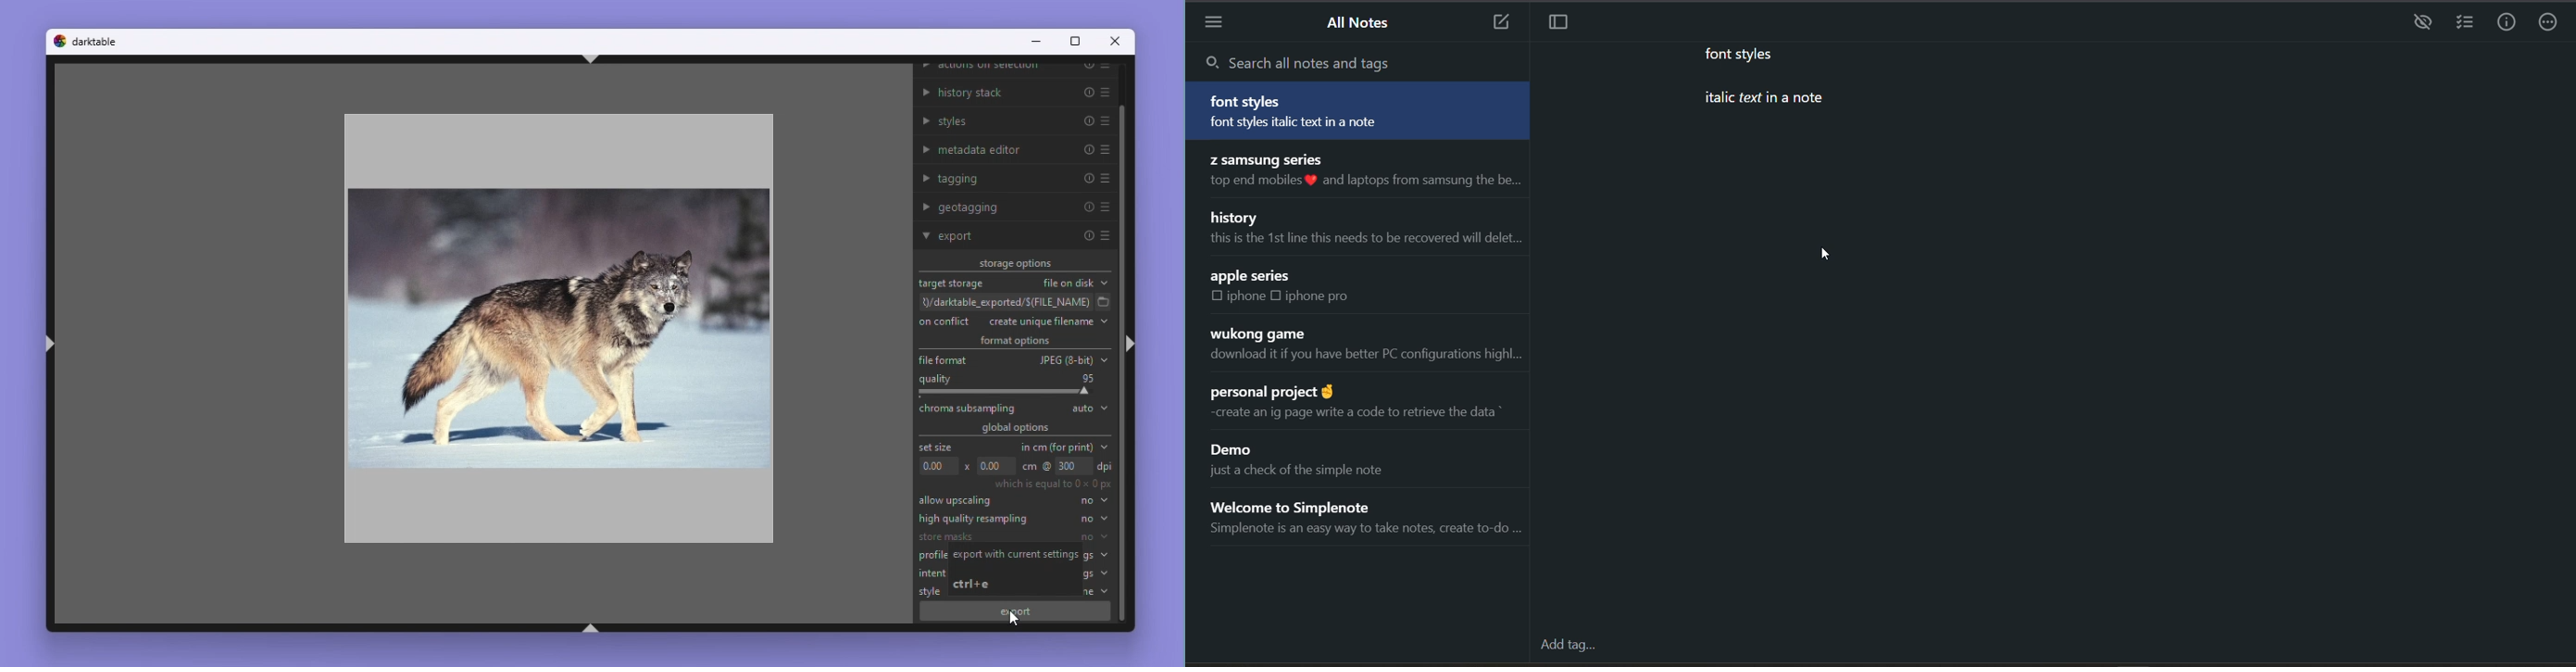 The image size is (2576, 672). What do you see at coordinates (1018, 555) in the screenshot?
I see `export with current settings` at bounding box center [1018, 555].